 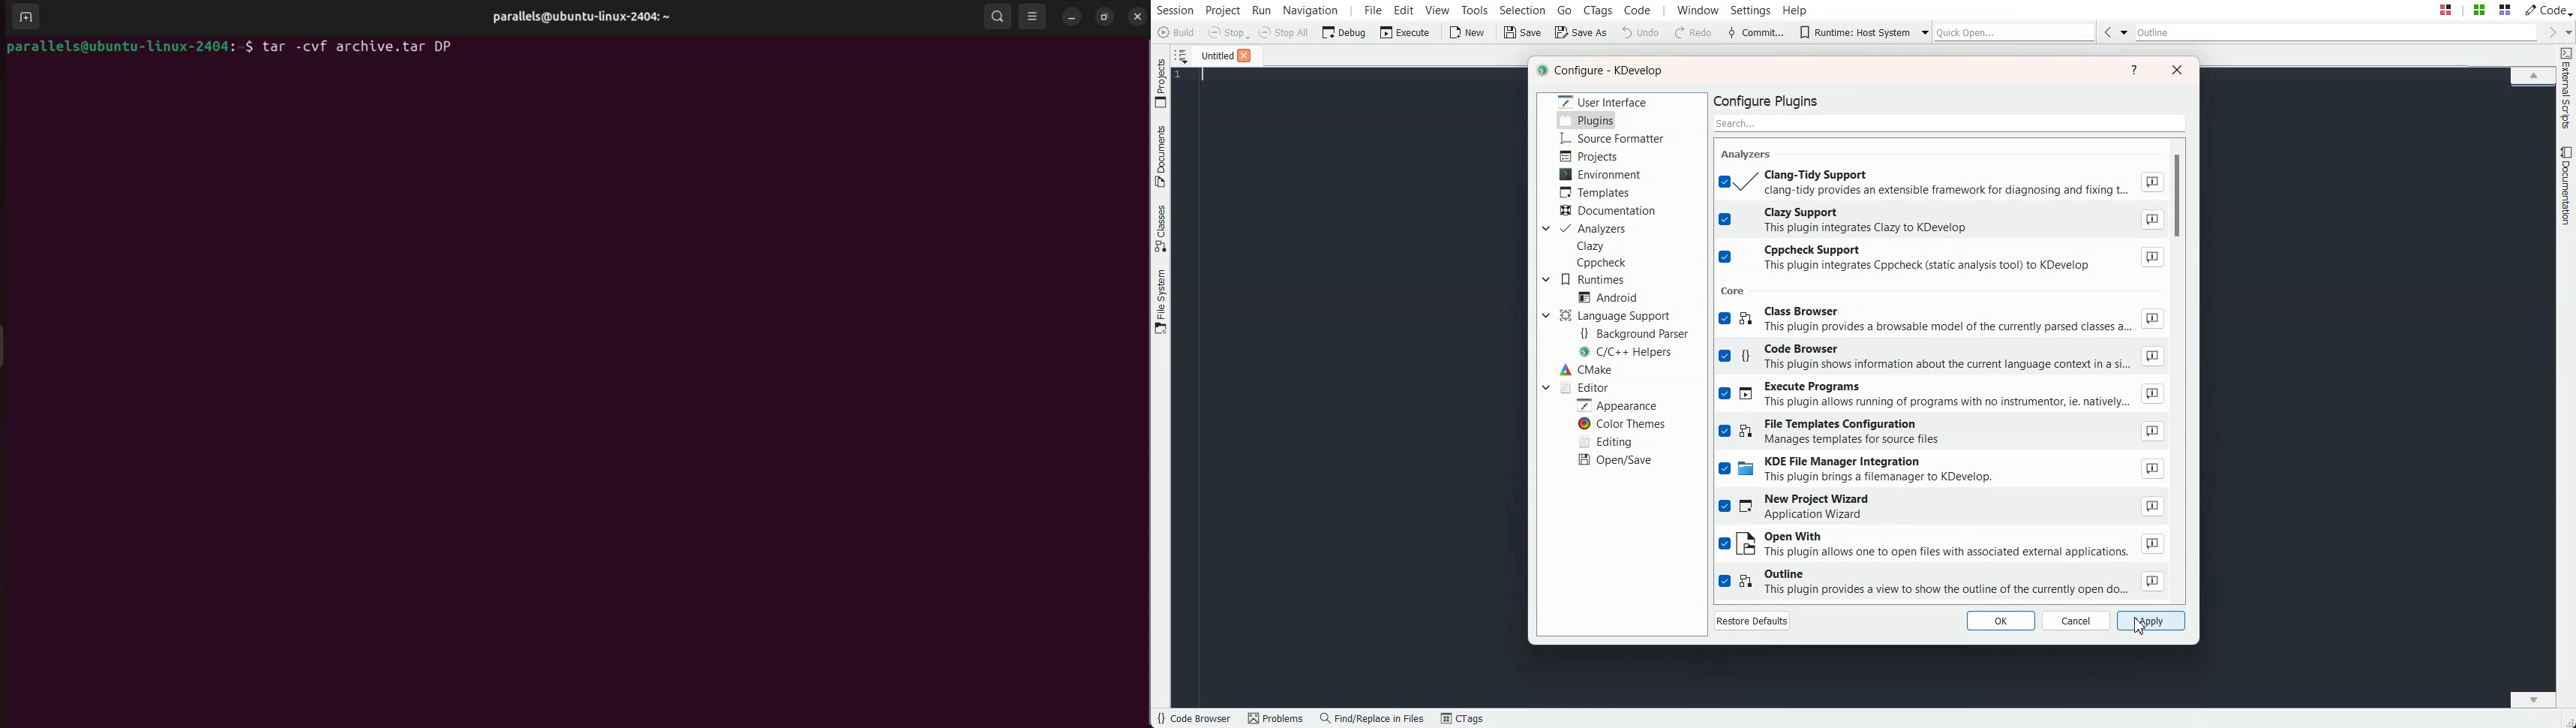 What do you see at coordinates (1611, 139) in the screenshot?
I see `Source Formatter` at bounding box center [1611, 139].